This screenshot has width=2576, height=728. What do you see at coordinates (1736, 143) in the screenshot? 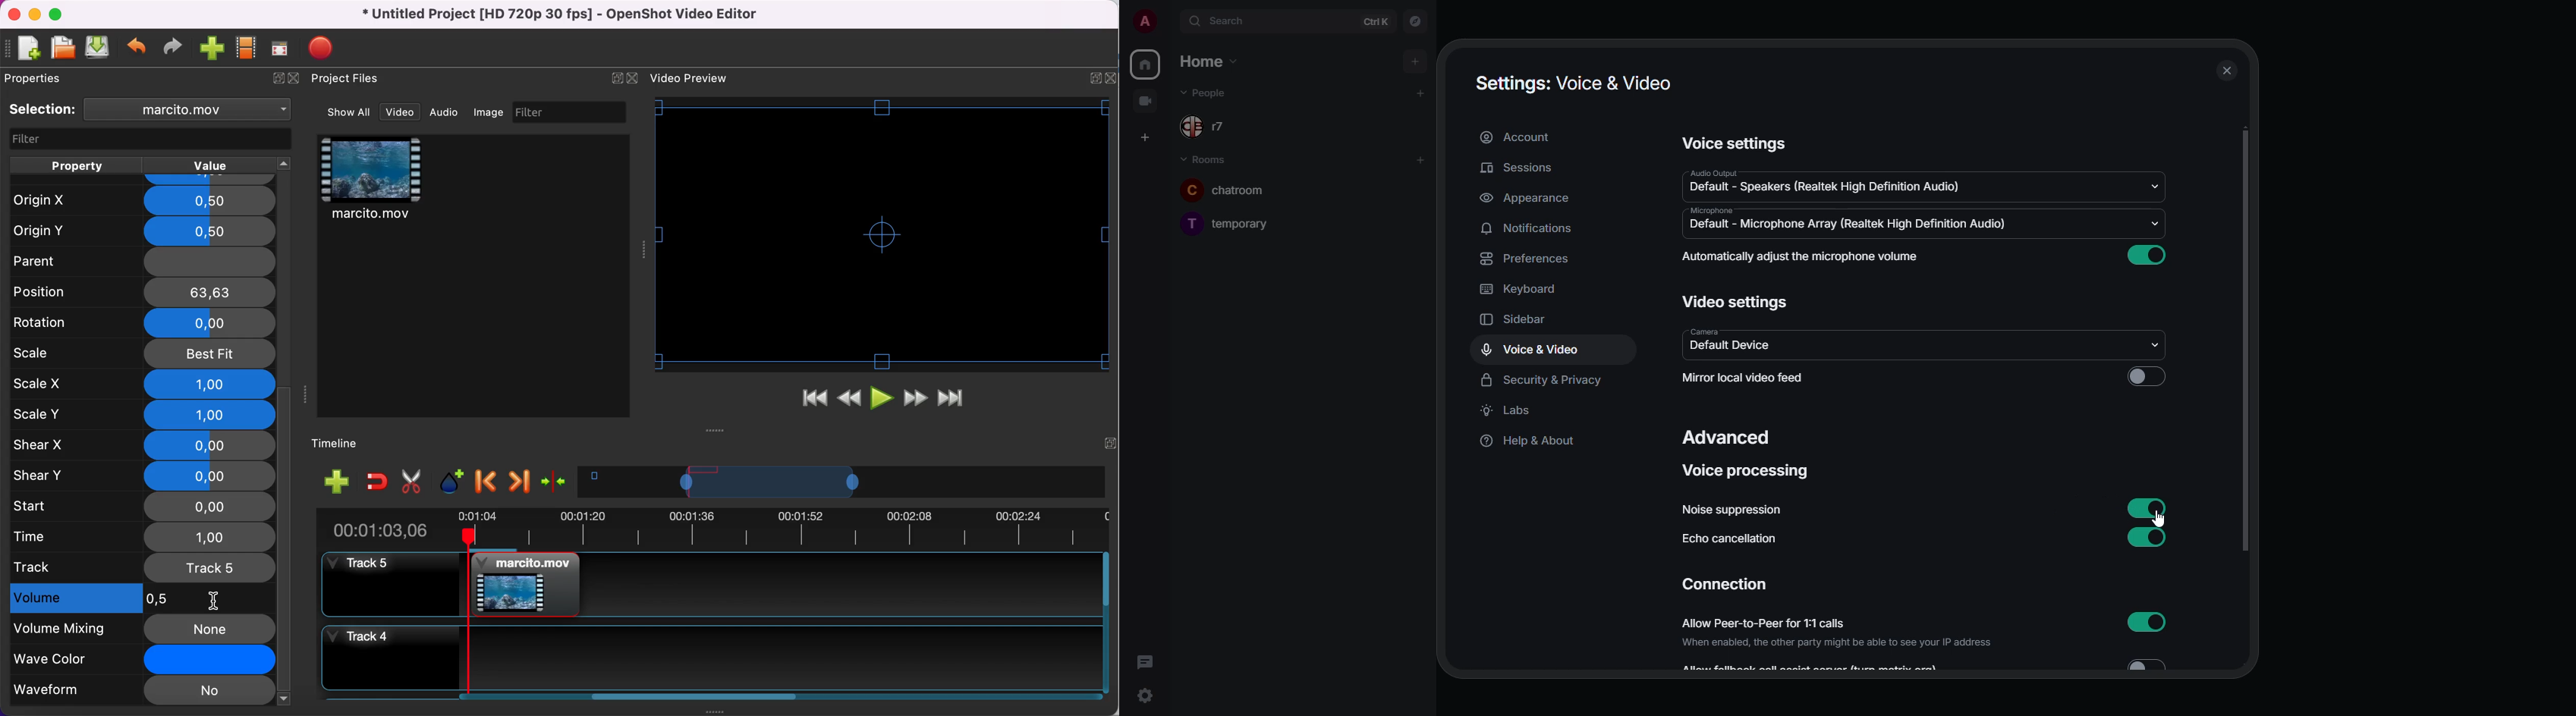
I see `voice settings` at bounding box center [1736, 143].